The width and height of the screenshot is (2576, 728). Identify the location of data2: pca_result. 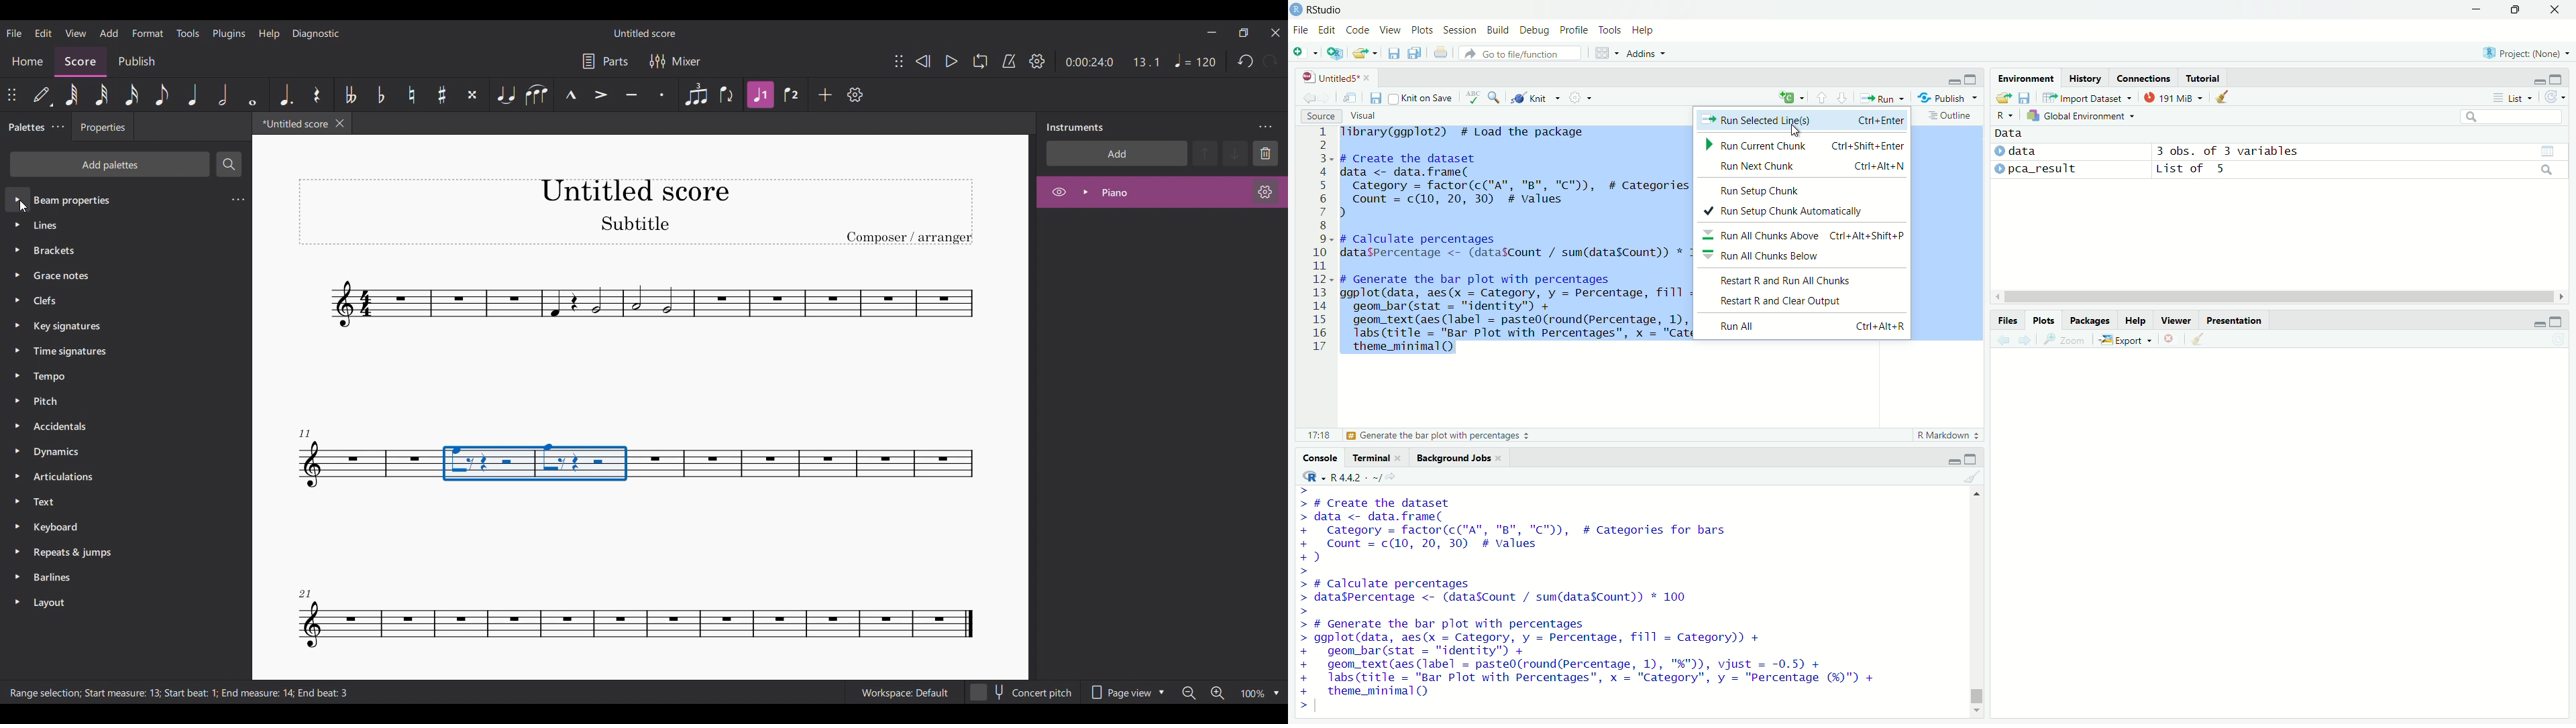
(2047, 170).